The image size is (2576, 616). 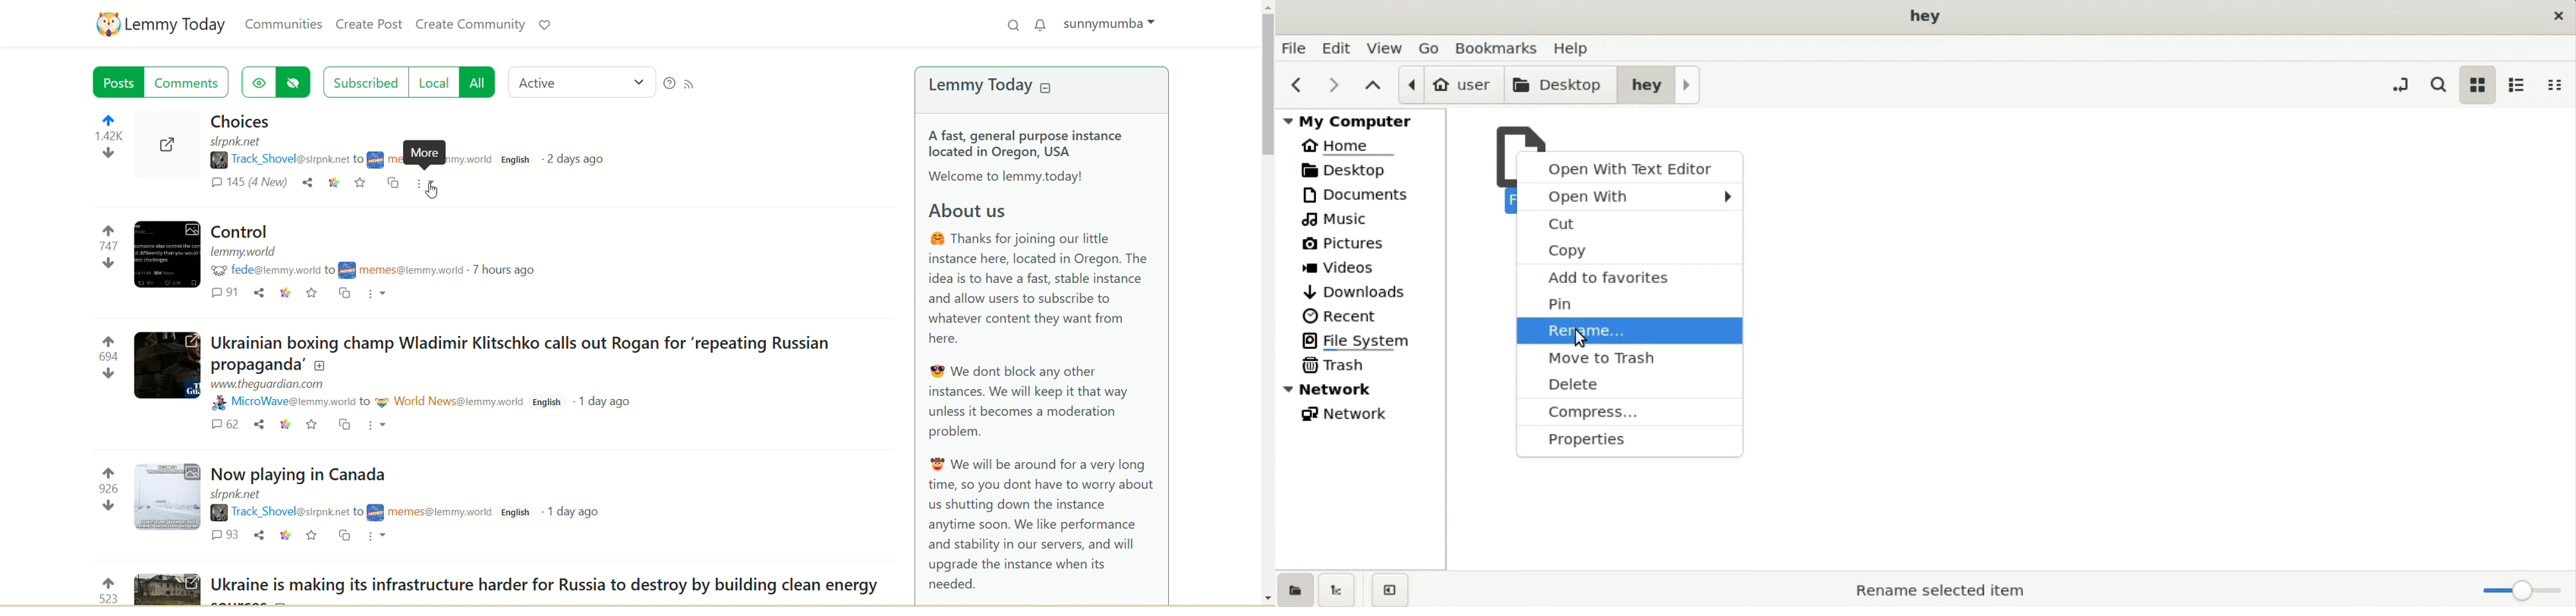 What do you see at coordinates (429, 182) in the screenshot?
I see `more` at bounding box center [429, 182].